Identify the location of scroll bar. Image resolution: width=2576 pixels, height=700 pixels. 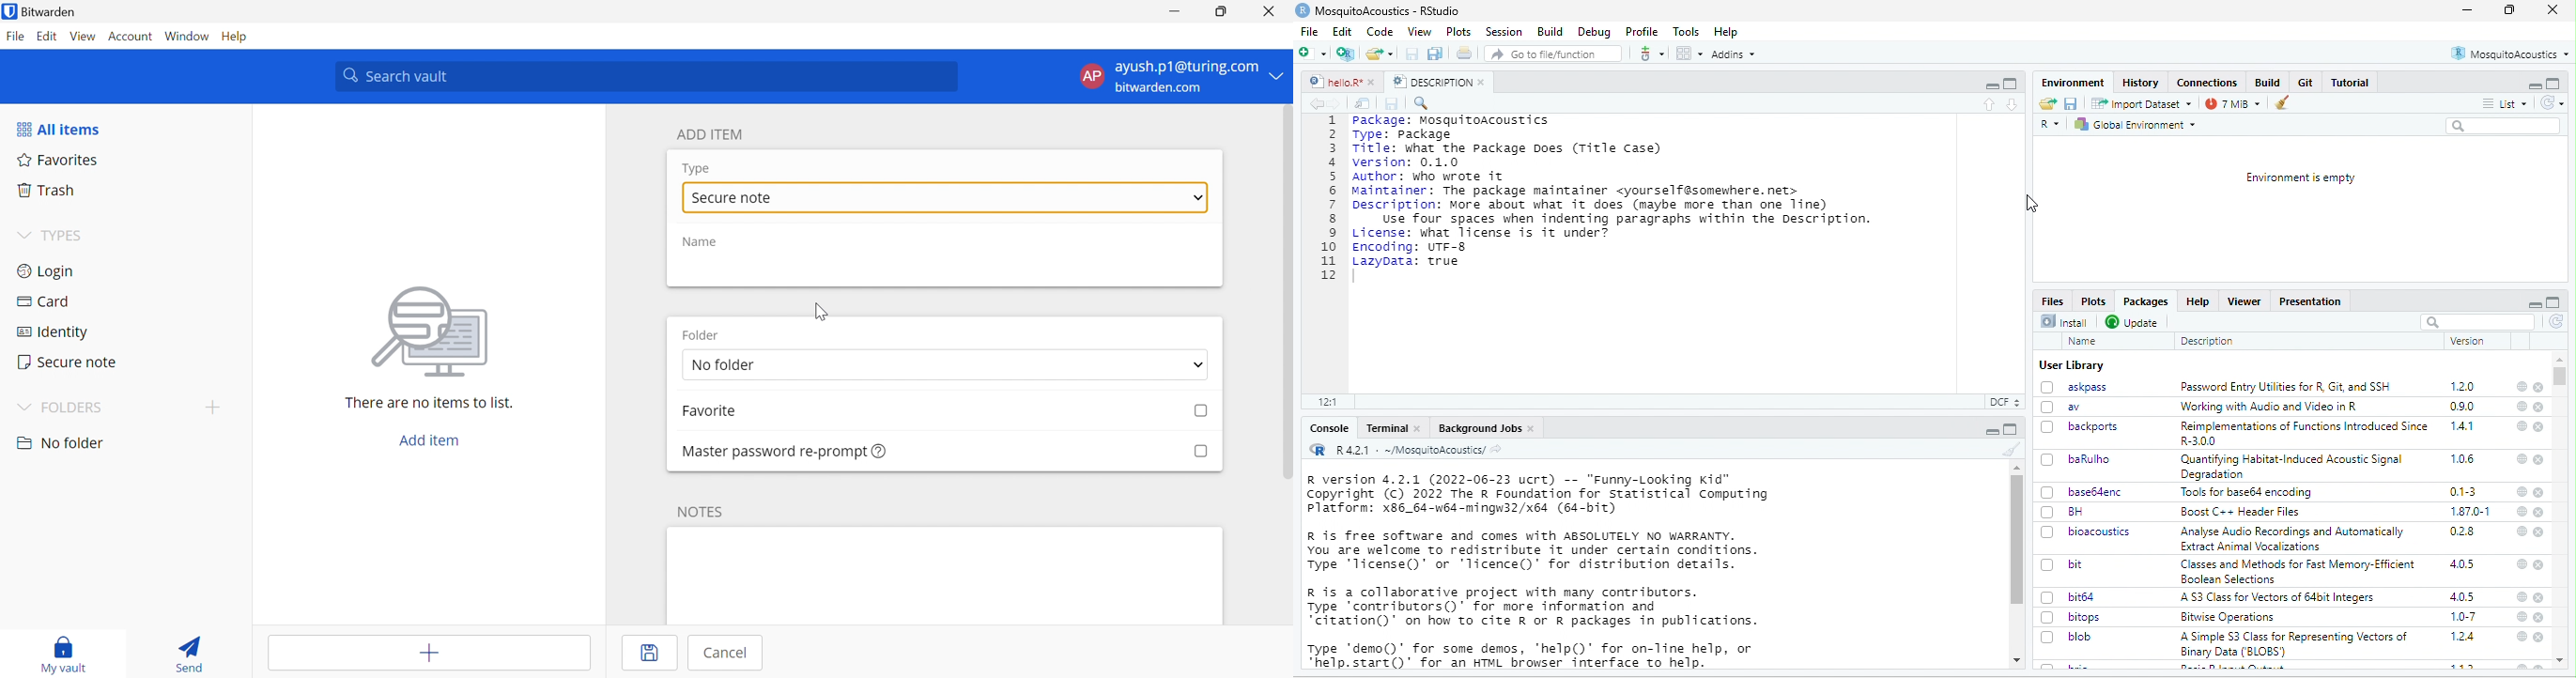
(2018, 540).